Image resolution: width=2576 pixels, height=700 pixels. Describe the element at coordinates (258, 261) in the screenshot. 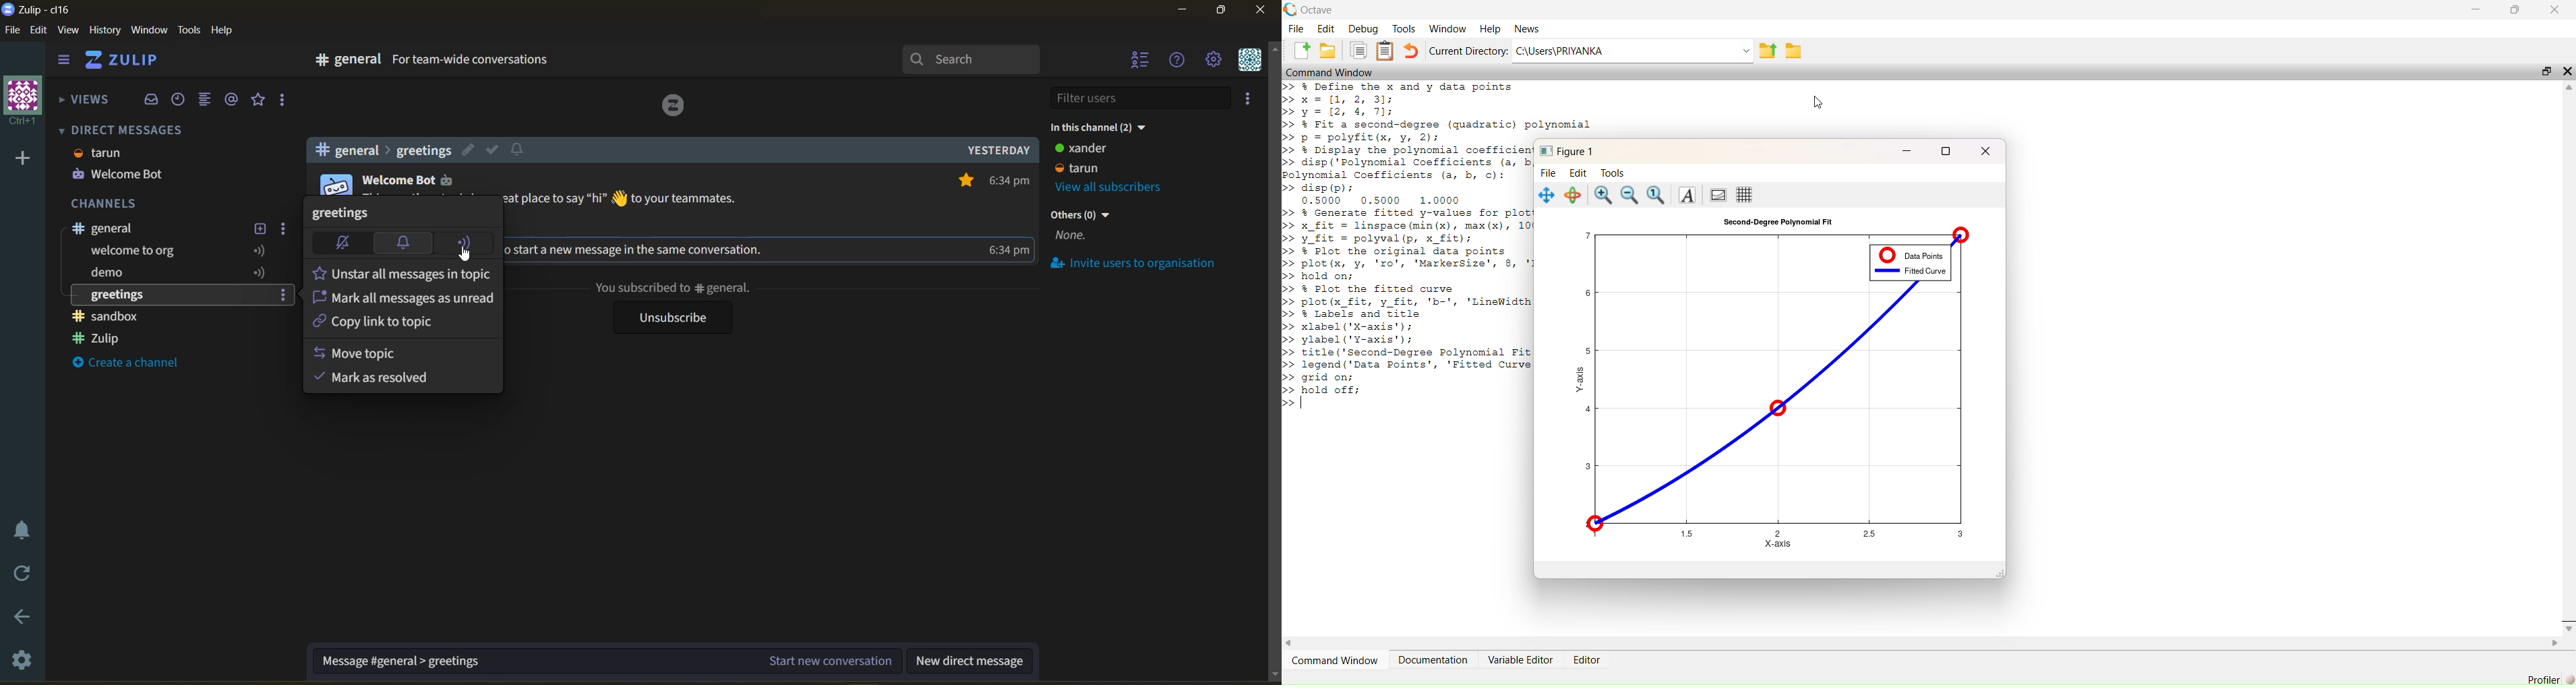

I see `following` at that location.